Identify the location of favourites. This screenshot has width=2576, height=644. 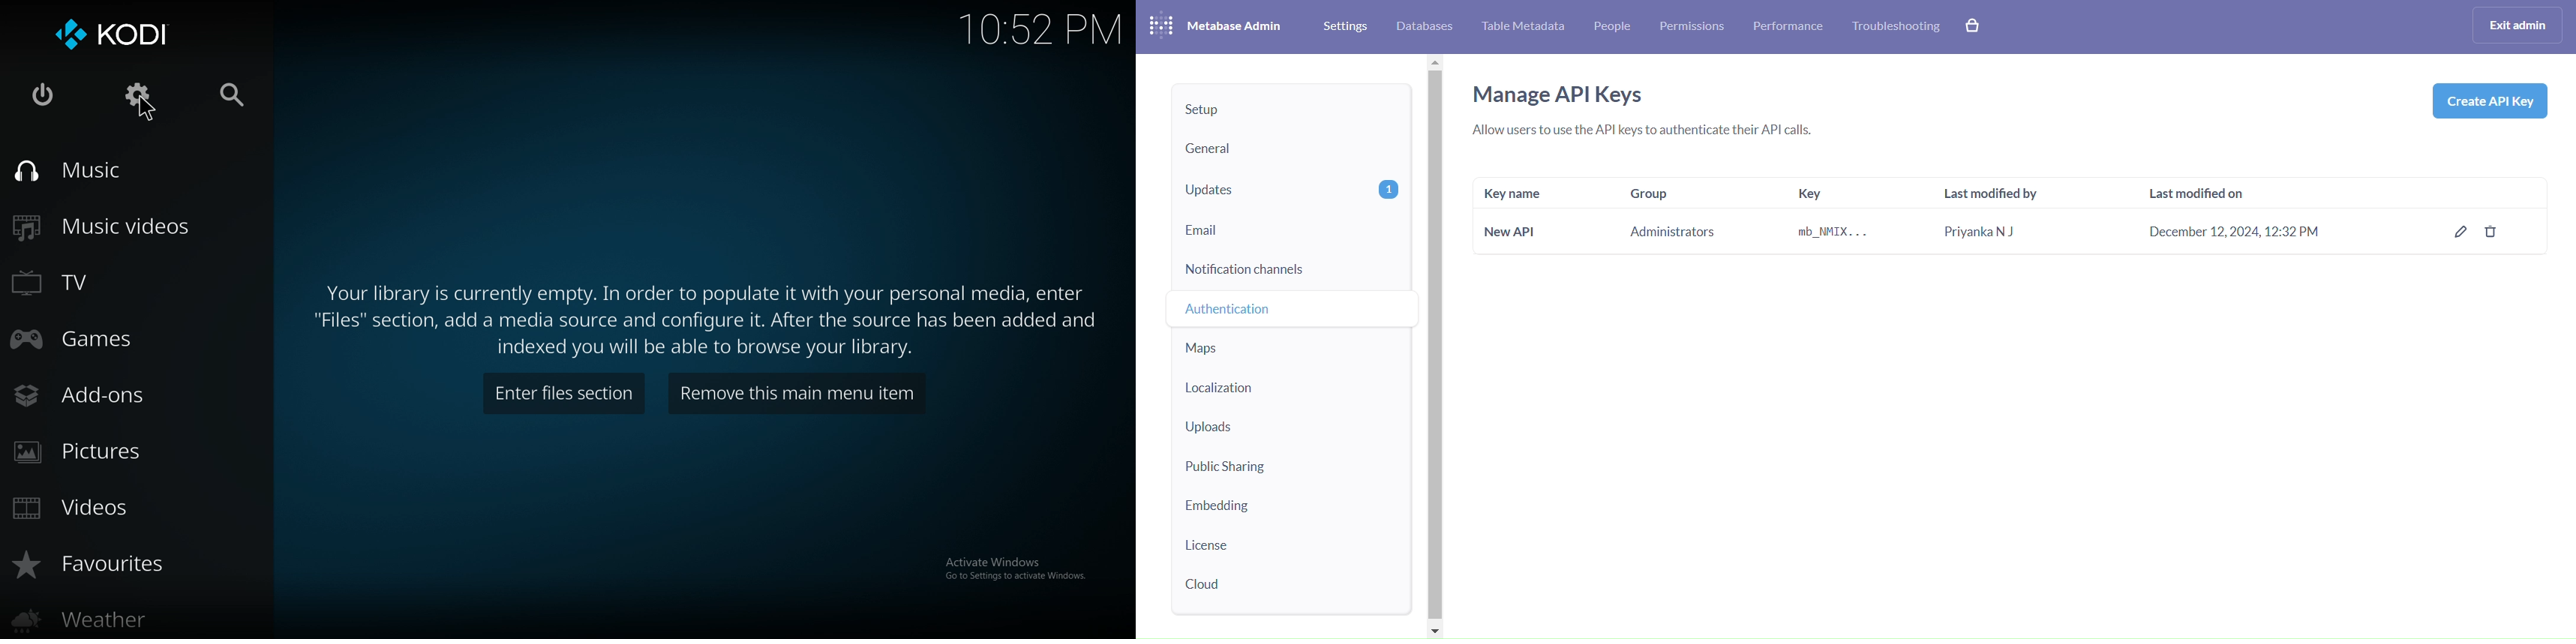
(112, 565).